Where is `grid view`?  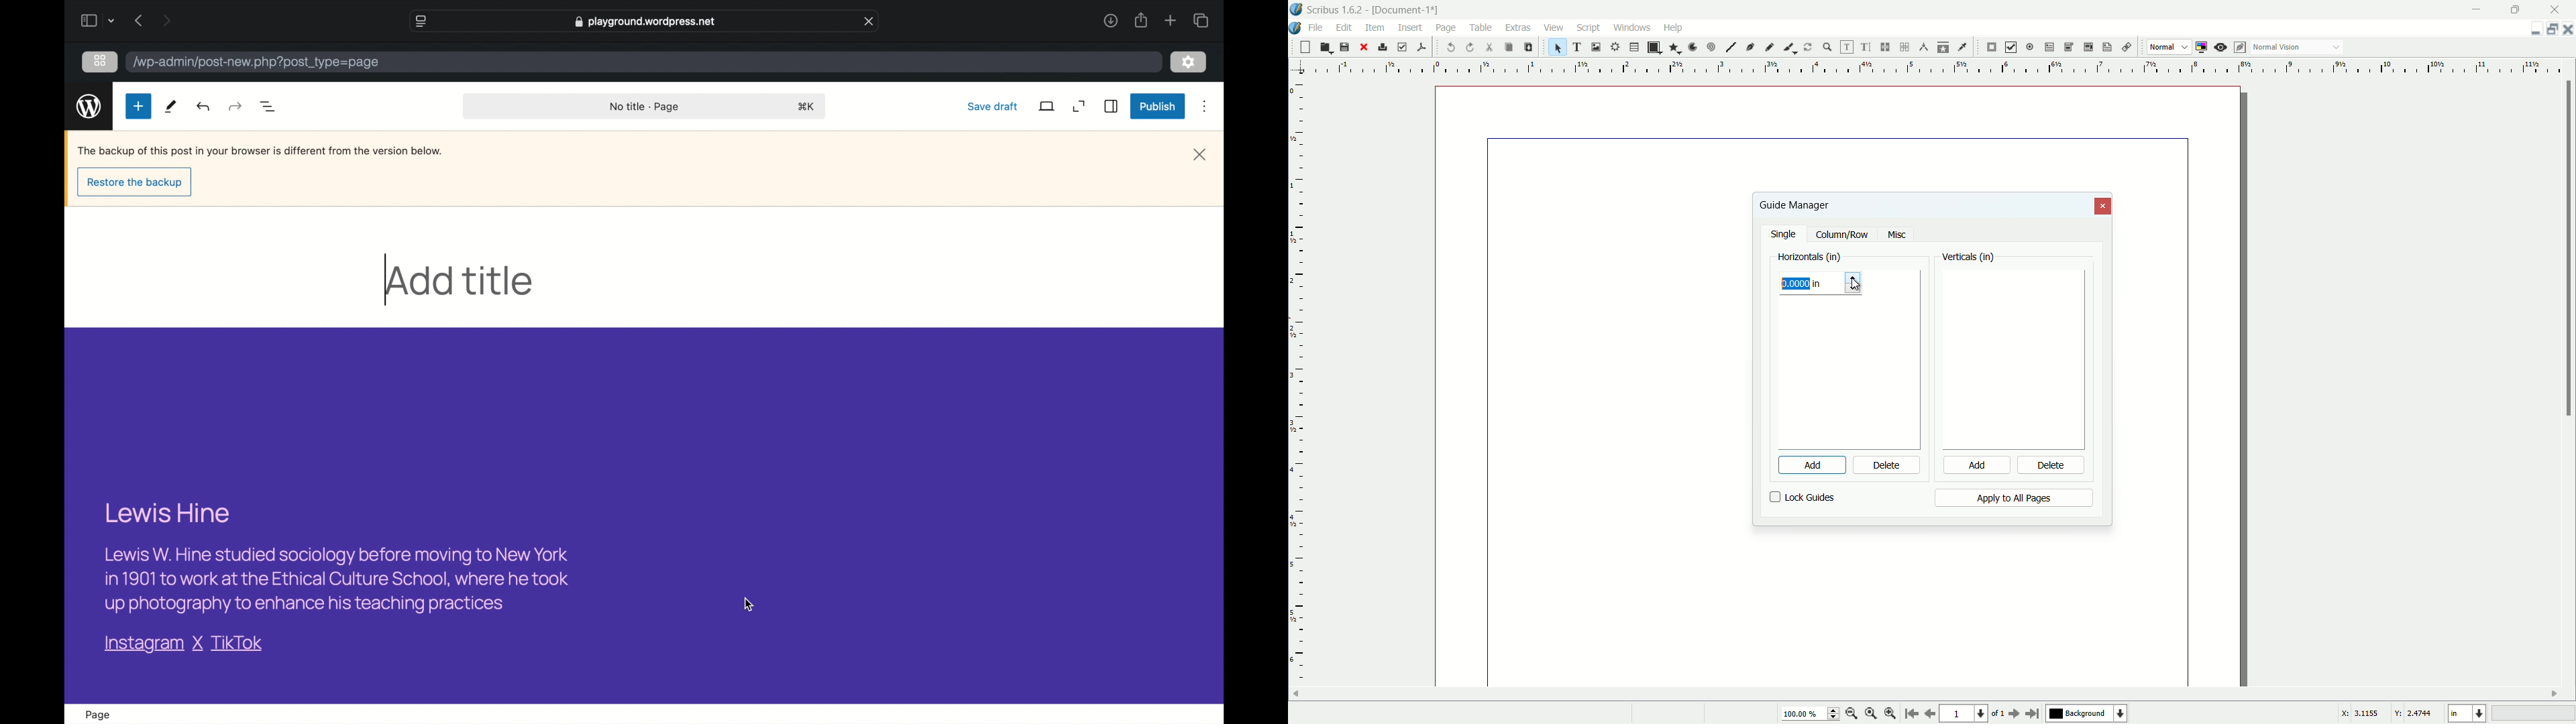
grid view is located at coordinates (100, 60).